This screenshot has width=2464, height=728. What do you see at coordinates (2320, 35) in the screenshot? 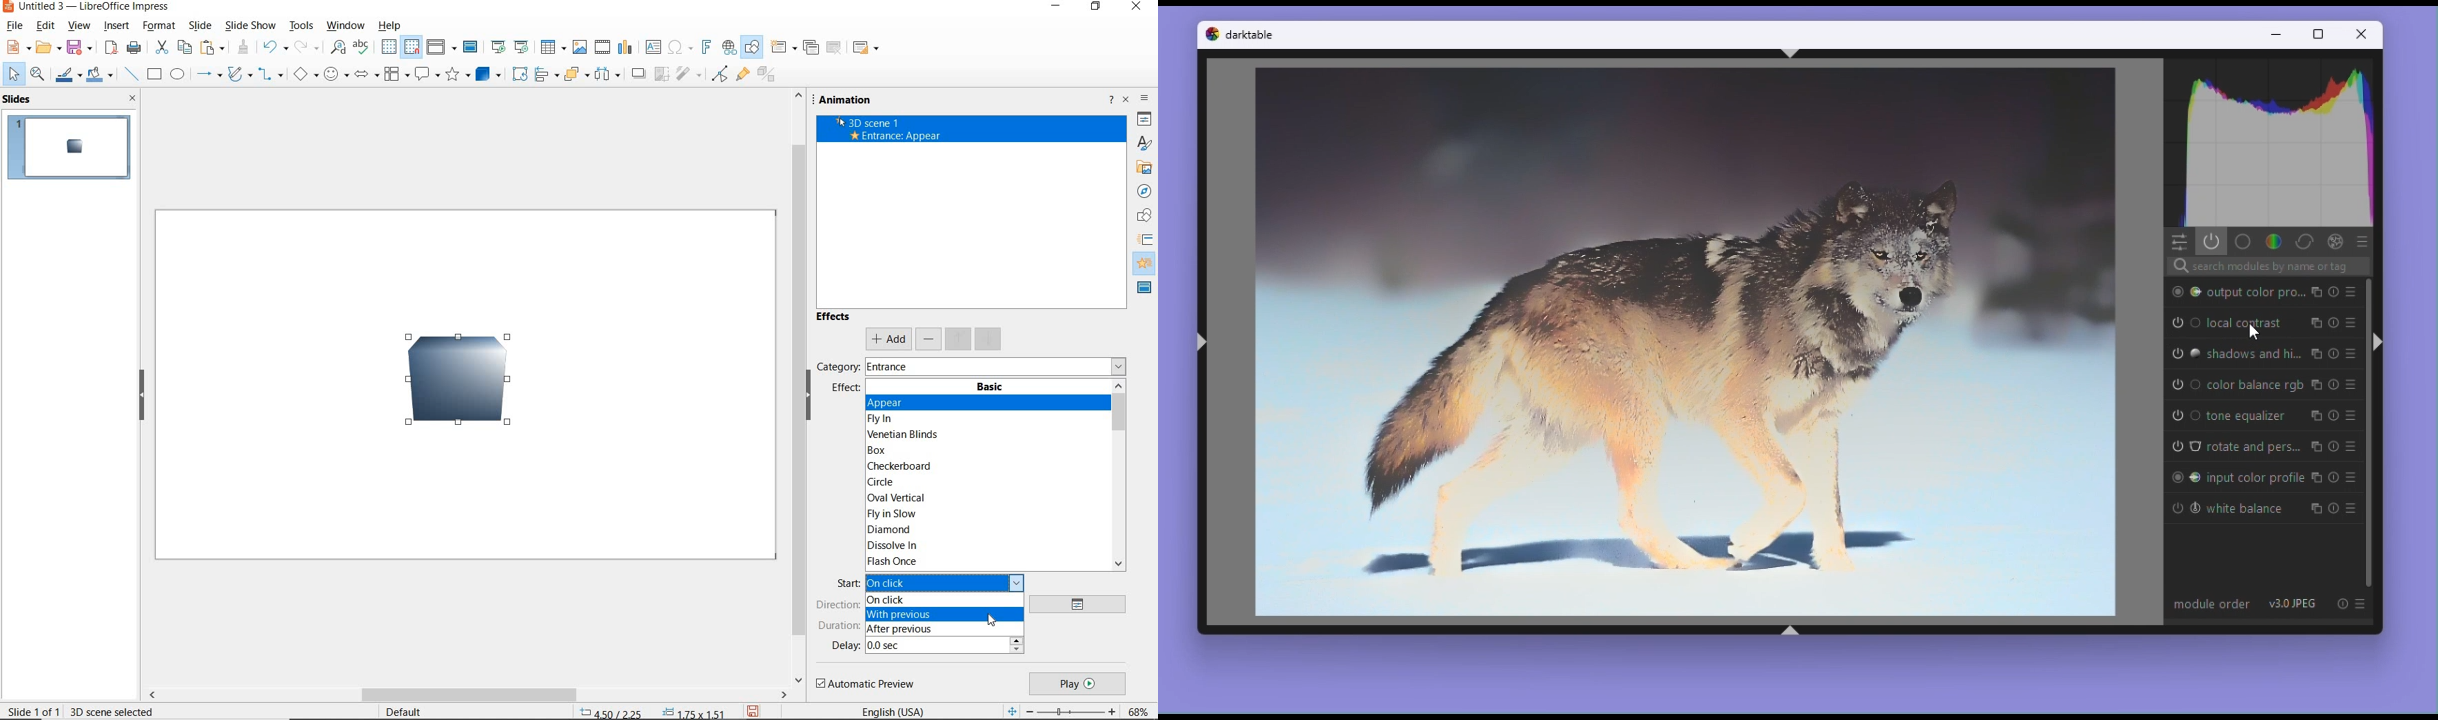
I see `maximize` at bounding box center [2320, 35].